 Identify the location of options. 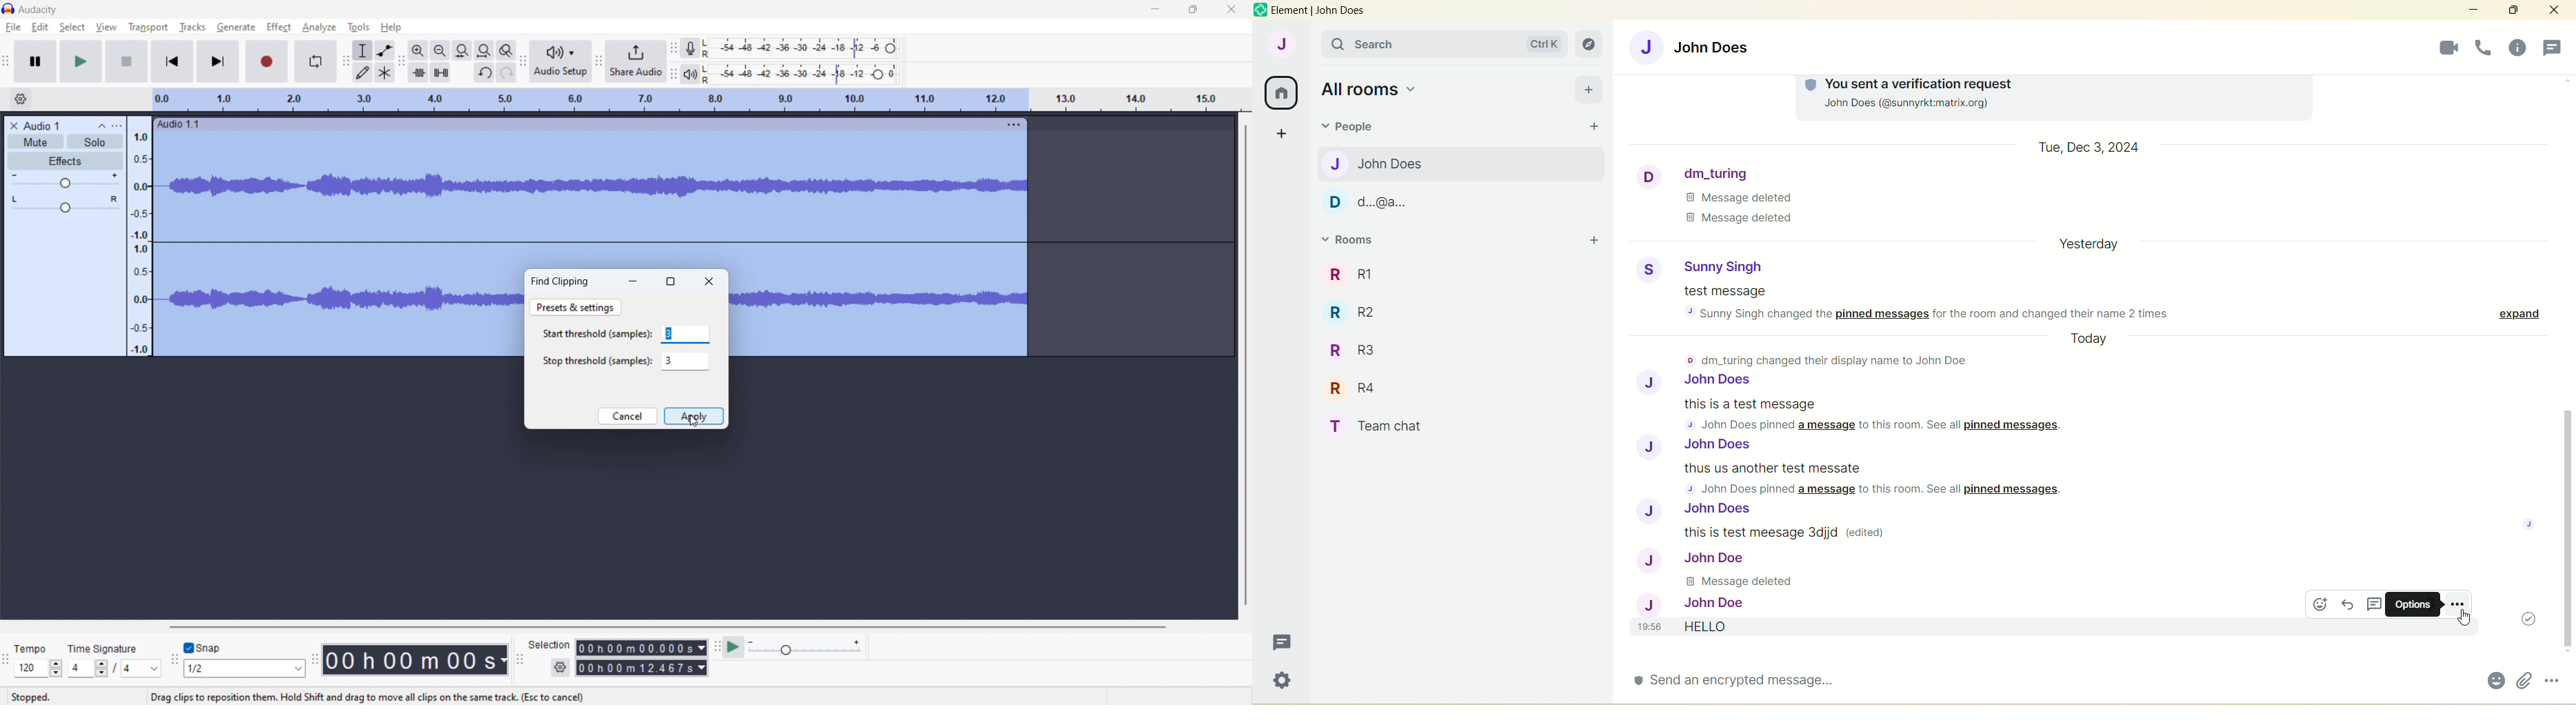
(2459, 602).